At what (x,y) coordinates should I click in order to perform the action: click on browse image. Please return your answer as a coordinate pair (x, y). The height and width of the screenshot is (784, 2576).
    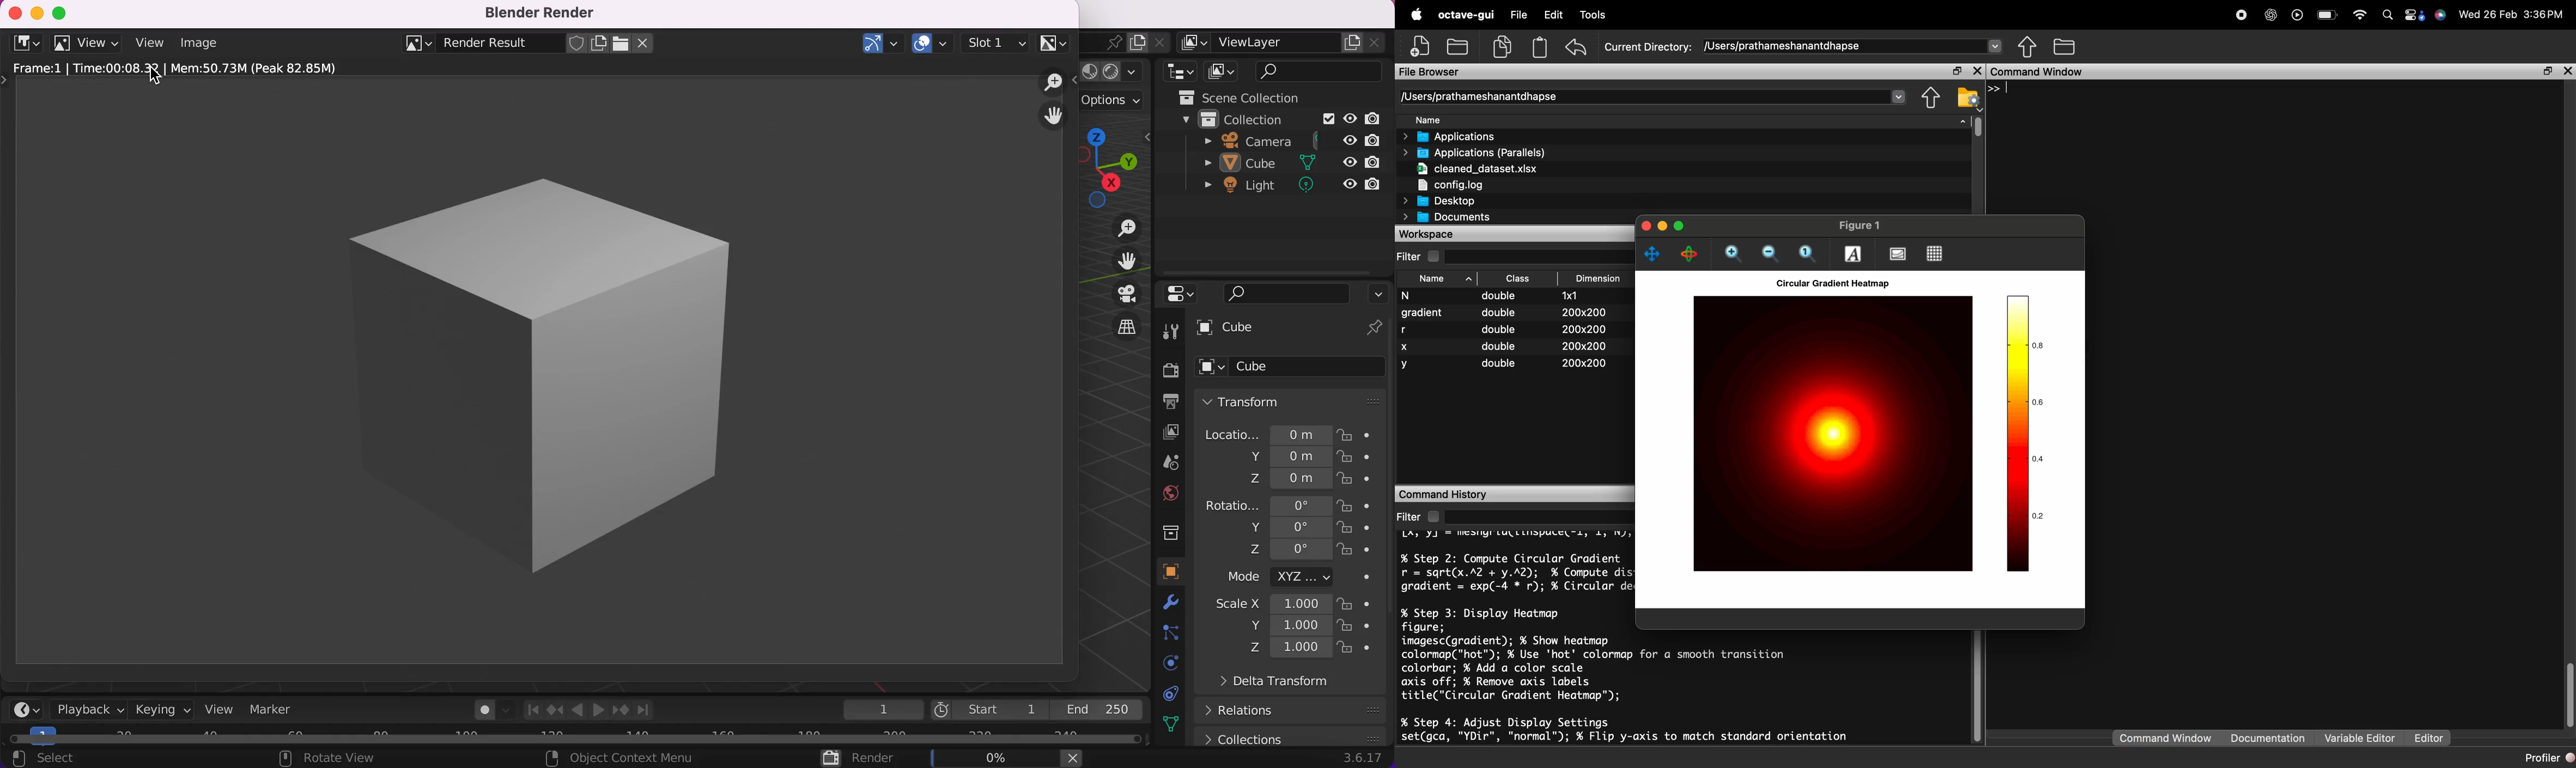
    Looking at the image, I should click on (414, 41).